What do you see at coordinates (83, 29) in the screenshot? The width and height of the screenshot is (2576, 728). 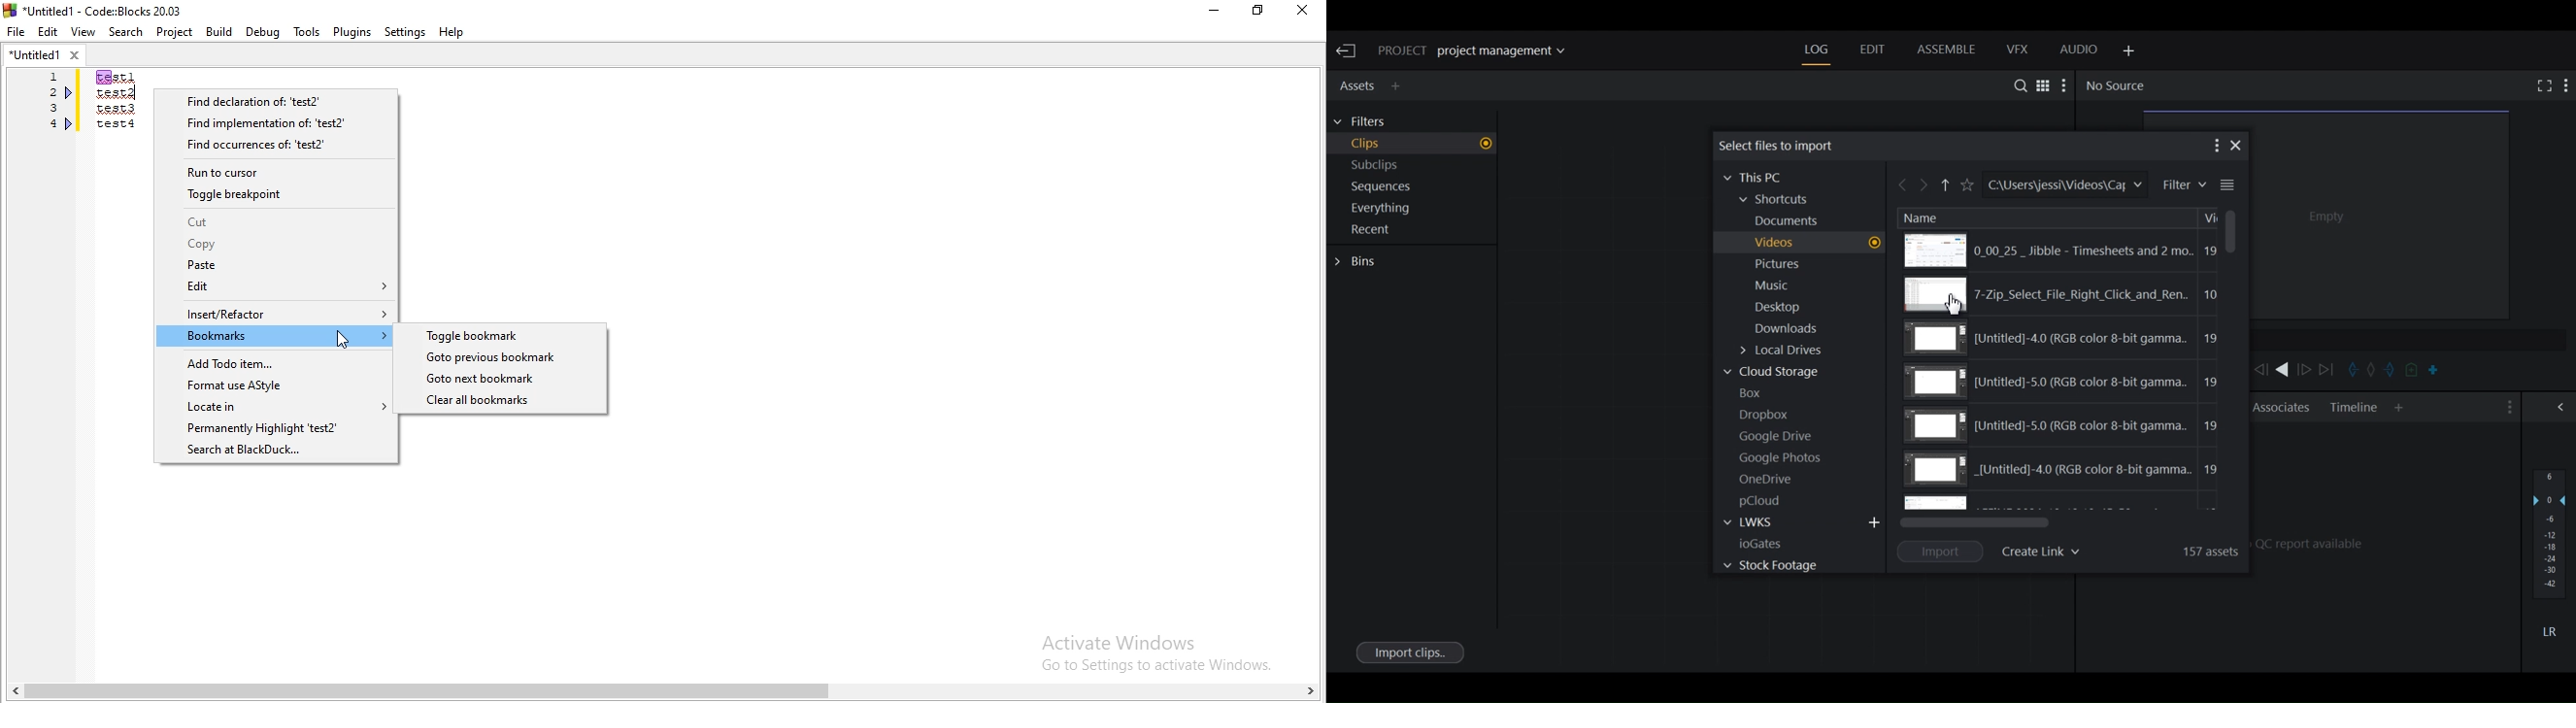 I see `View ` at bounding box center [83, 29].